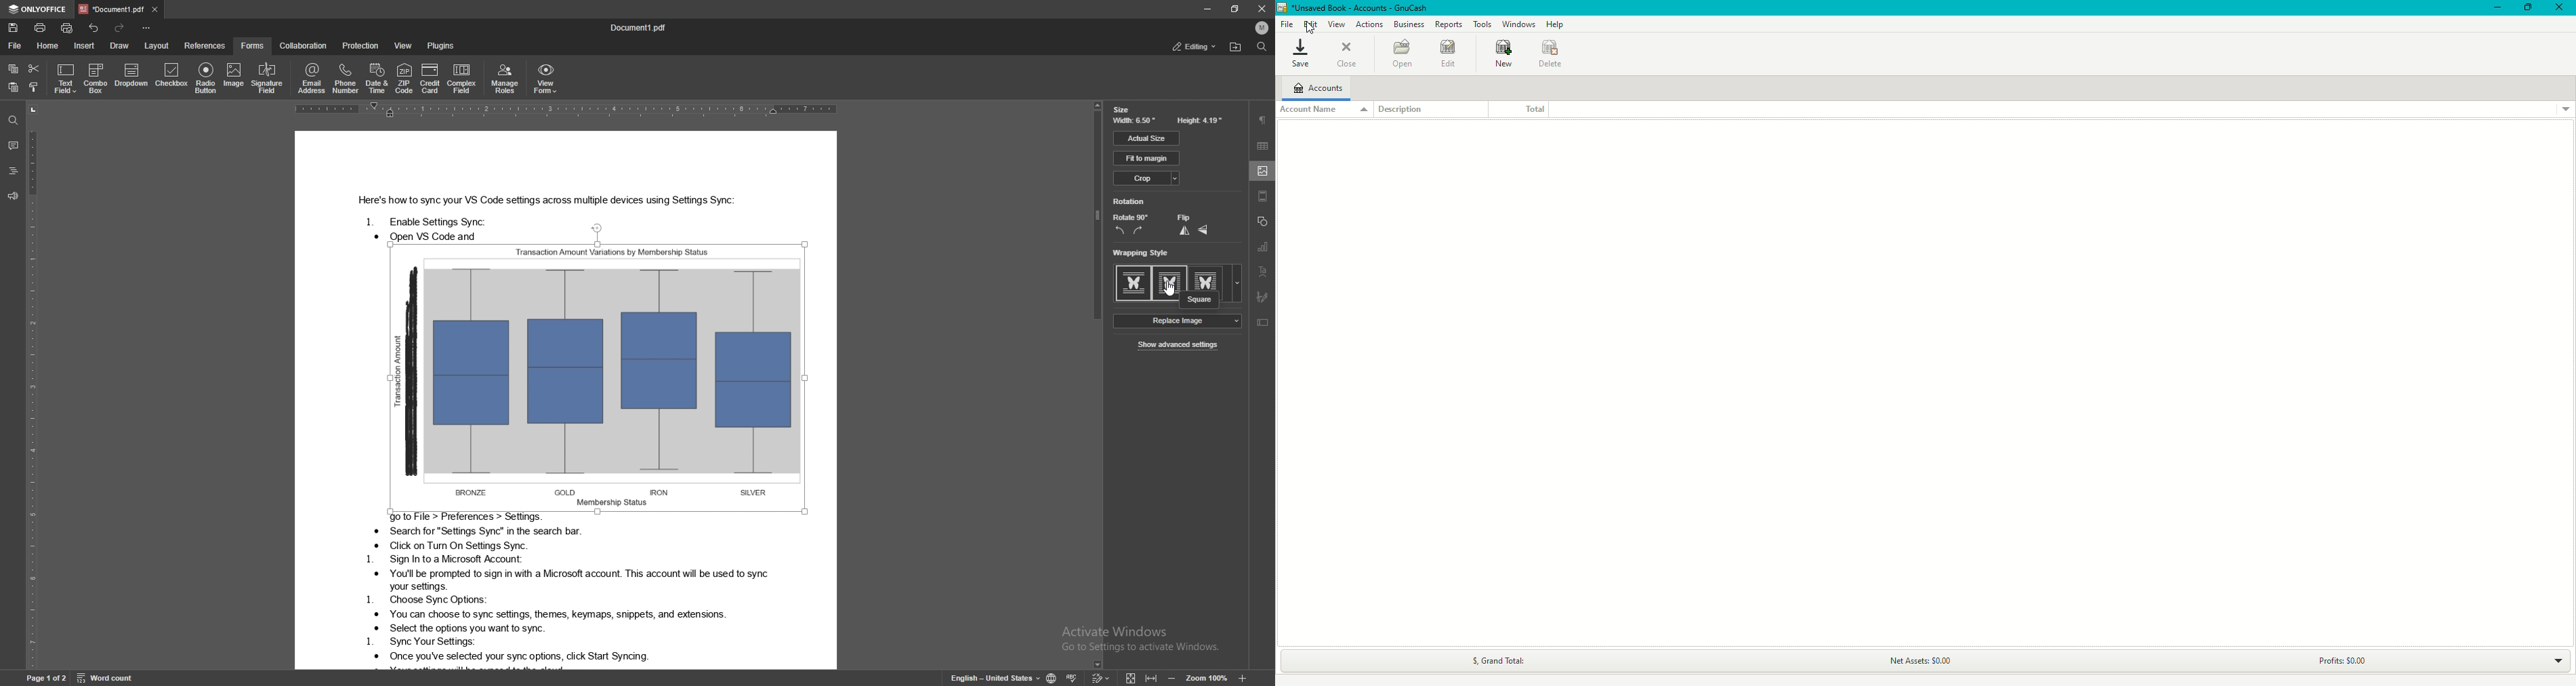 Image resolution: width=2576 pixels, height=700 pixels. Describe the element at coordinates (1204, 231) in the screenshot. I see `flop` at that location.